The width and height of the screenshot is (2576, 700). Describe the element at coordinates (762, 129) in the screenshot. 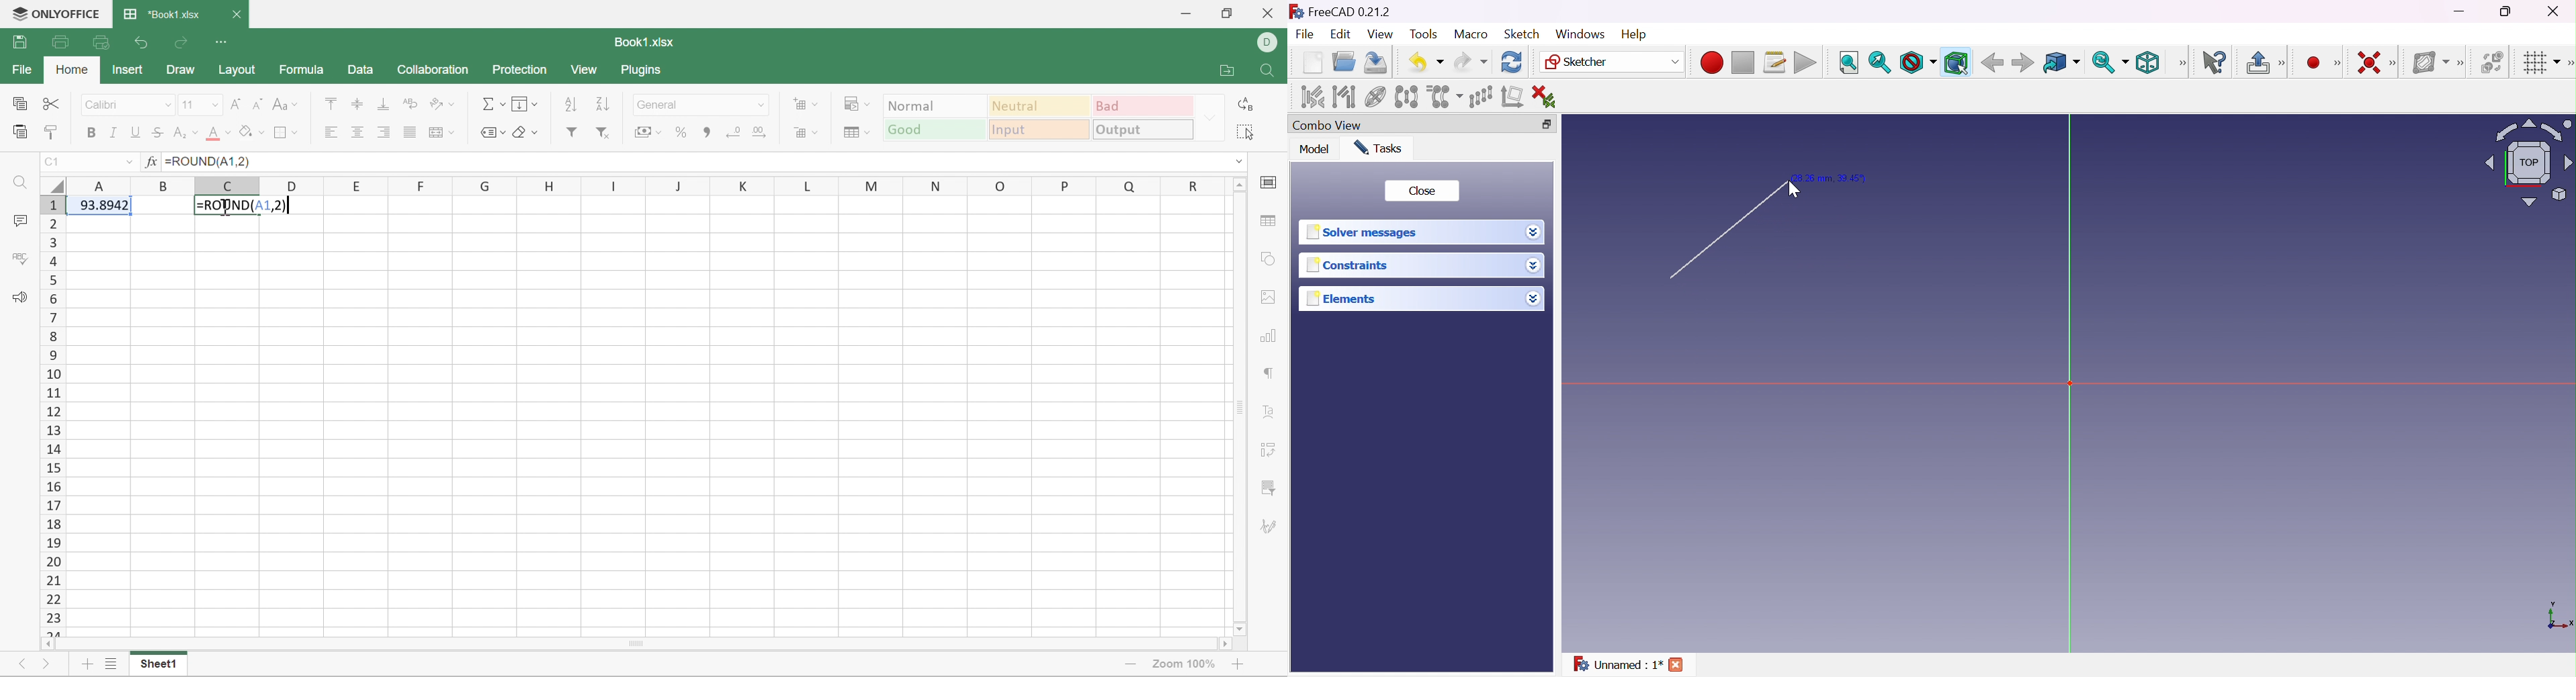

I see `Increase decimal` at that location.